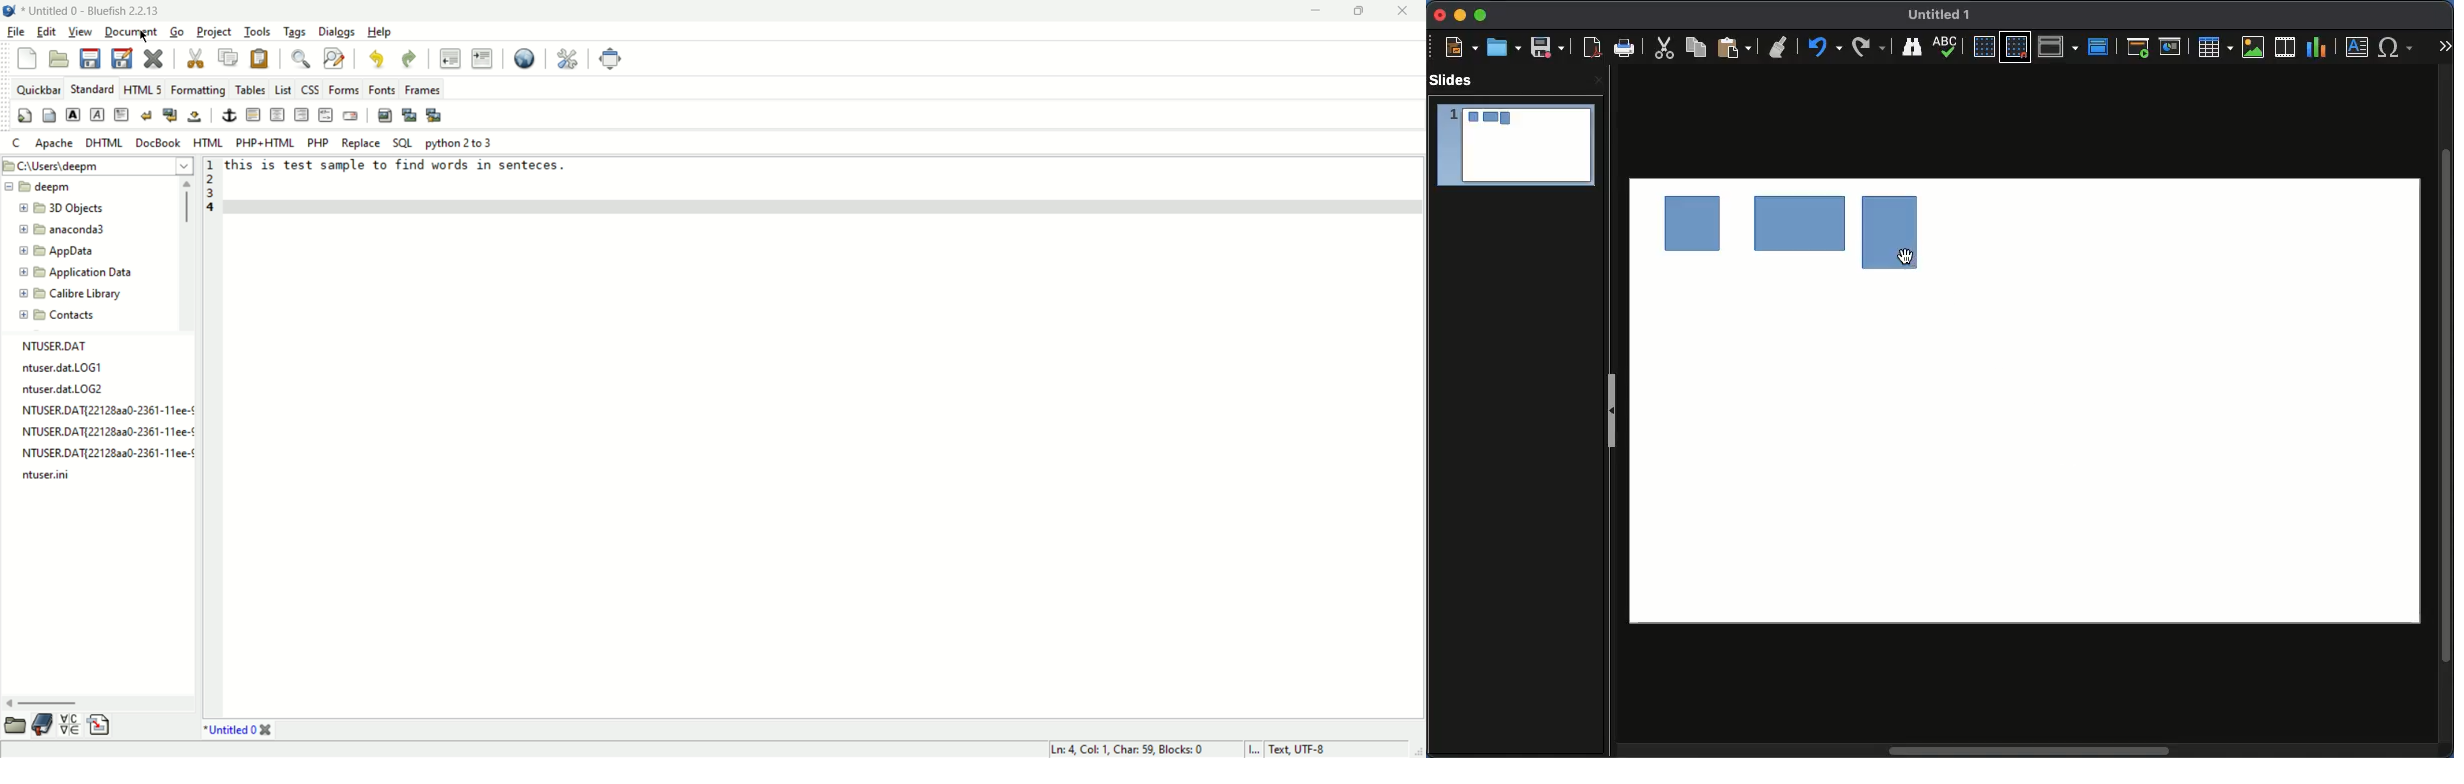 The height and width of the screenshot is (784, 2464). What do you see at coordinates (145, 114) in the screenshot?
I see `break` at bounding box center [145, 114].